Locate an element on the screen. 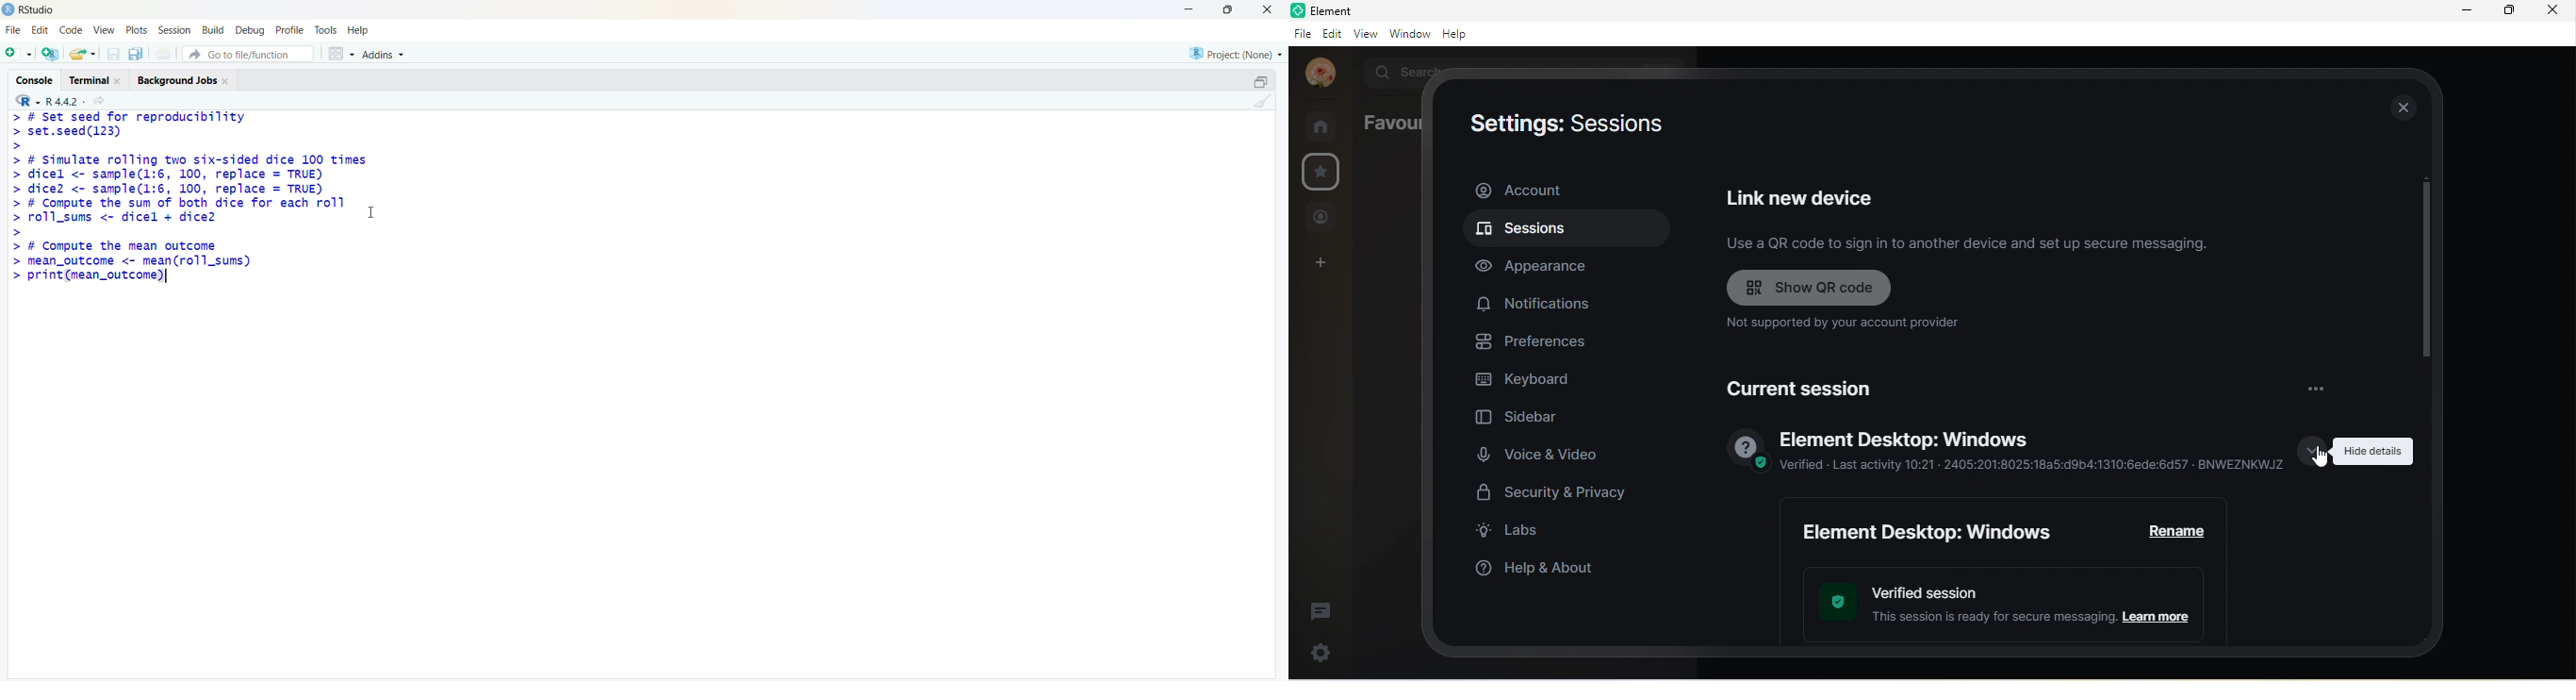  verified session is located at coordinates (2005, 606).